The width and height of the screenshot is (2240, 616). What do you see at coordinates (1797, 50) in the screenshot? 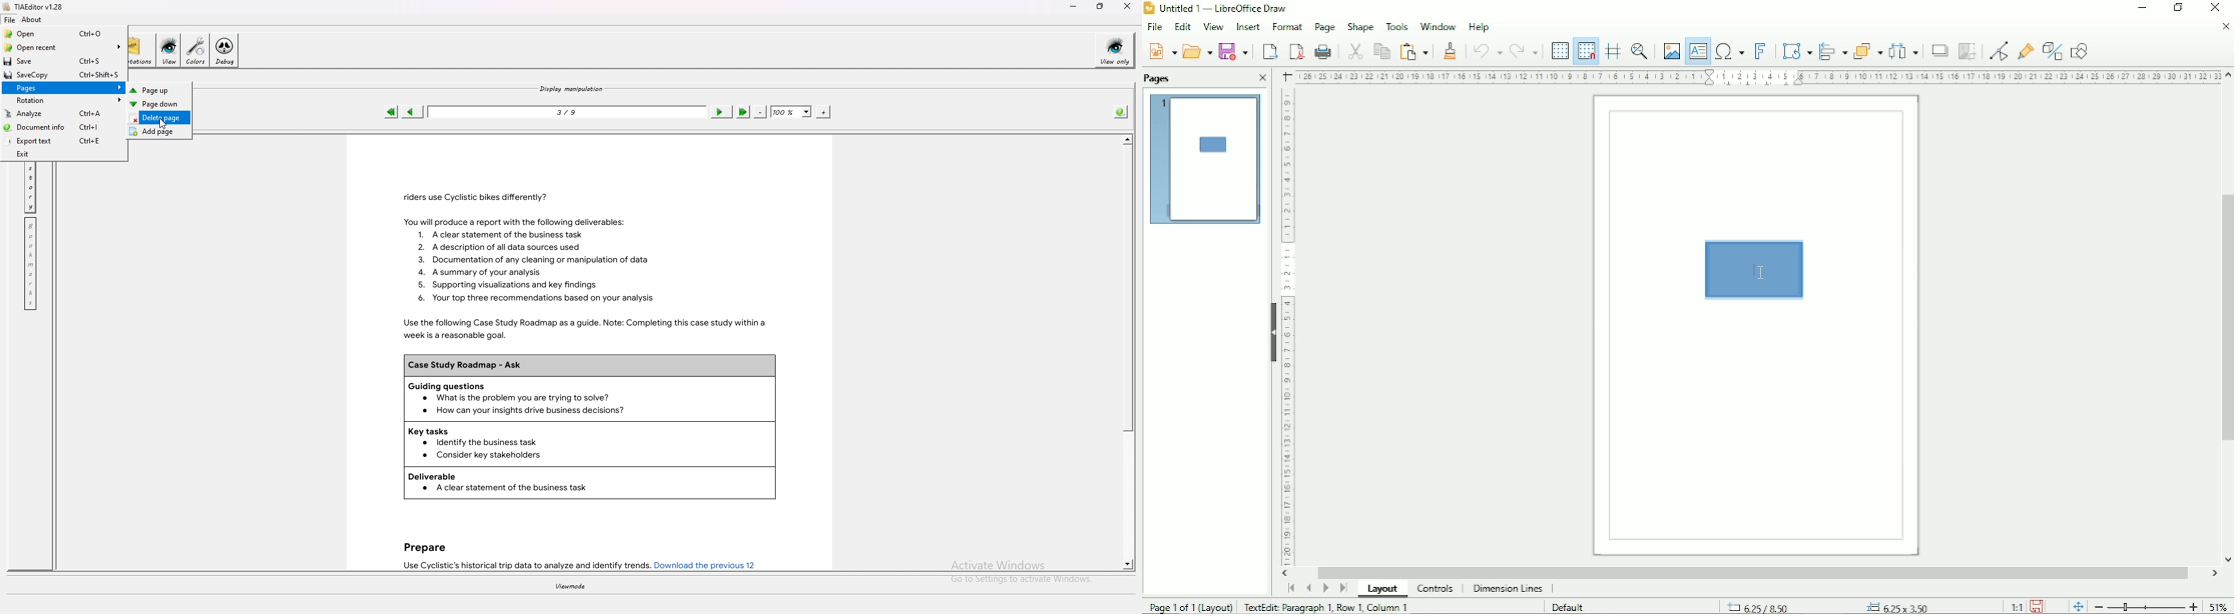
I see `Transformation` at bounding box center [1797, 50].